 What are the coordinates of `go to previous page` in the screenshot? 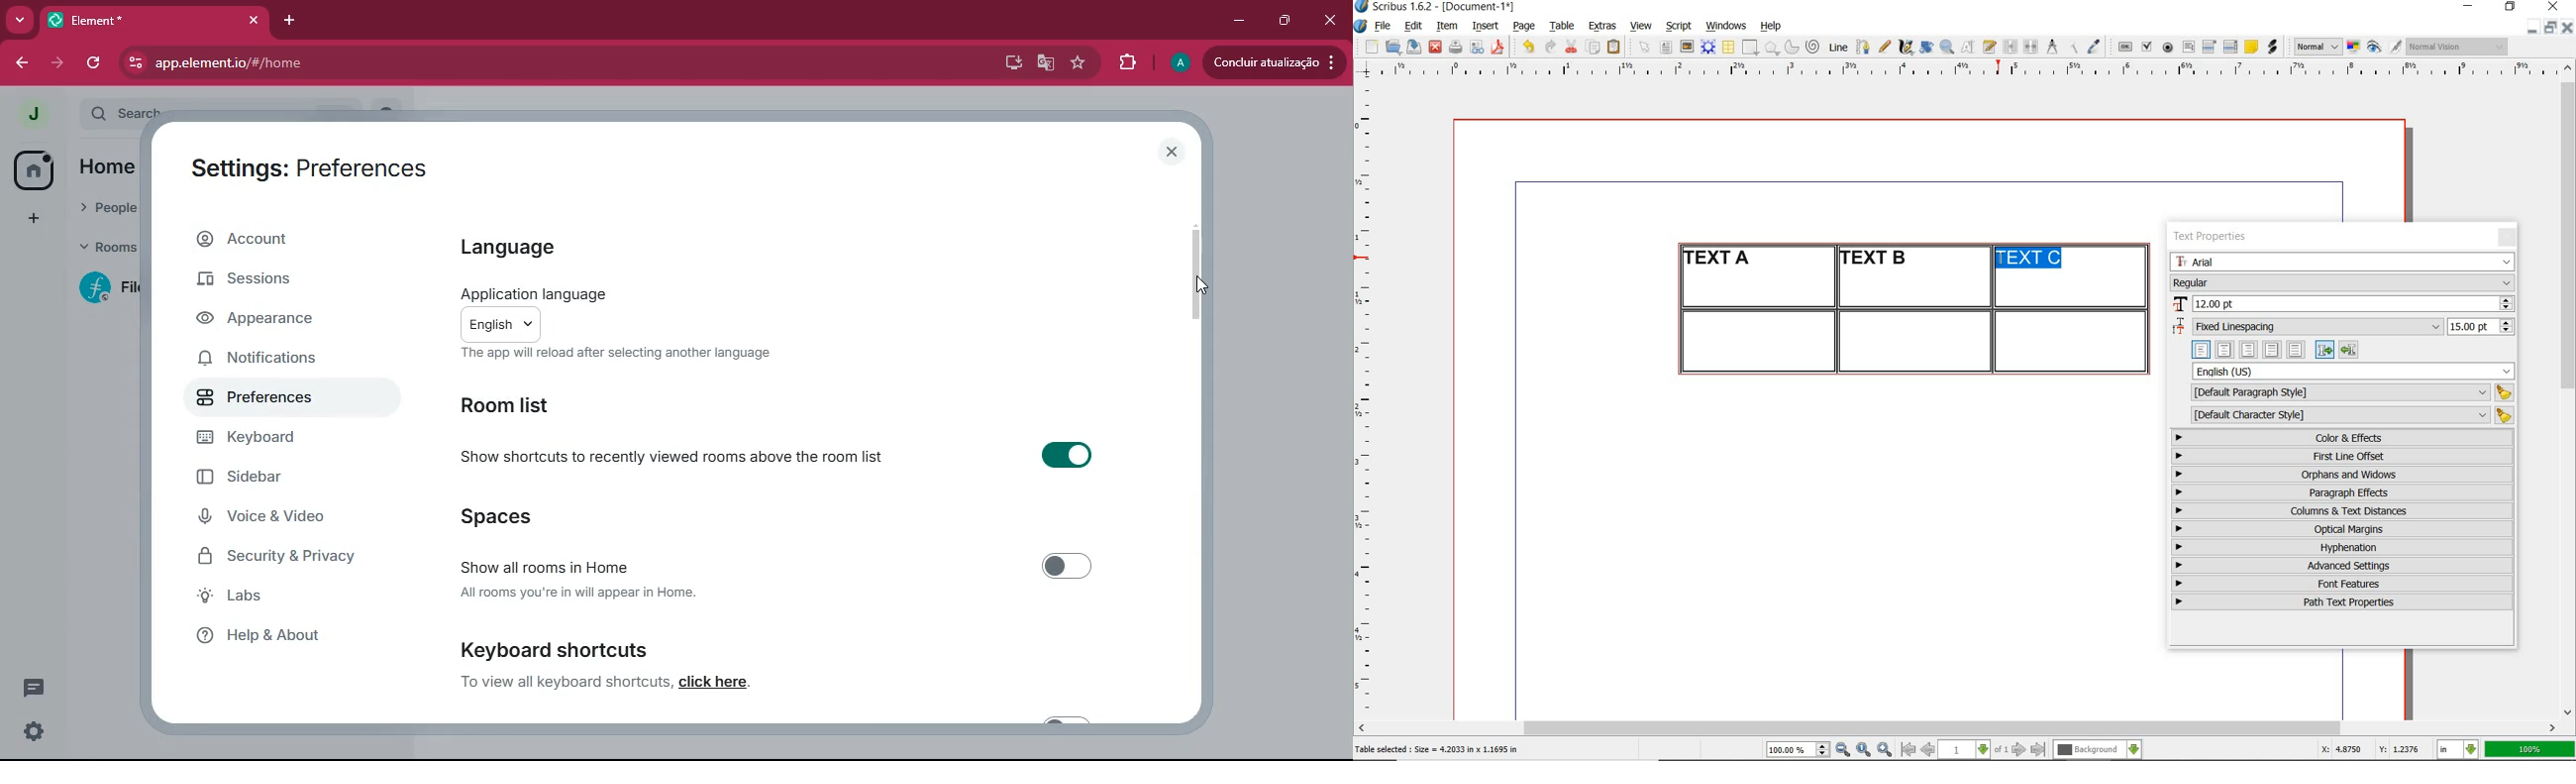 It's located at (1928, 750).